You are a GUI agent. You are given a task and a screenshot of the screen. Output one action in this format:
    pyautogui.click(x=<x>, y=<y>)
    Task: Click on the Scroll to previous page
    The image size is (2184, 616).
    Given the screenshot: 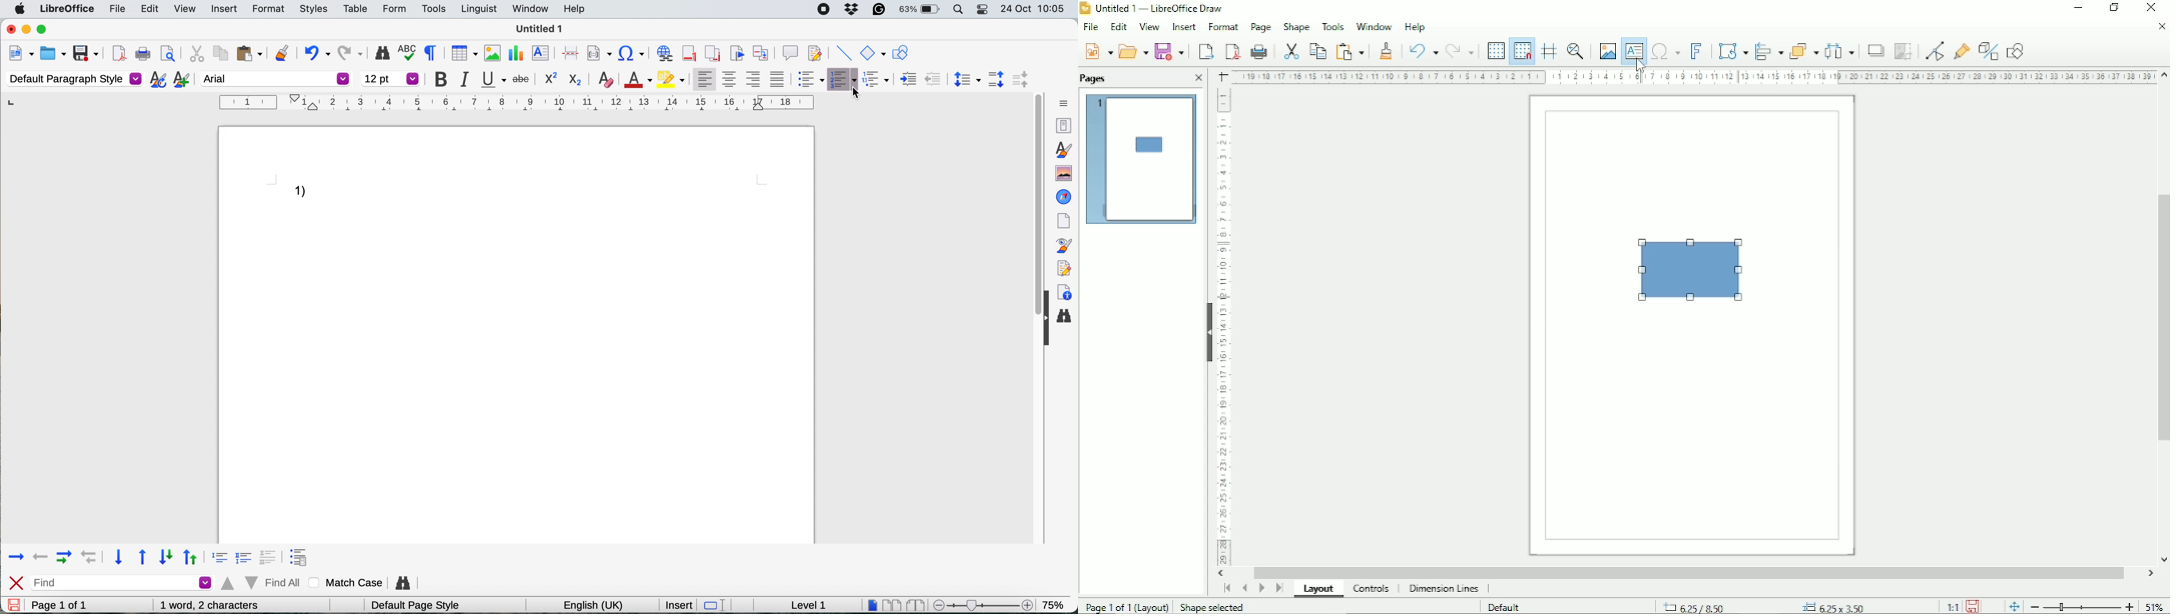 What is the action you would take?
    pyautogui.click(x=1244, y=588)
    